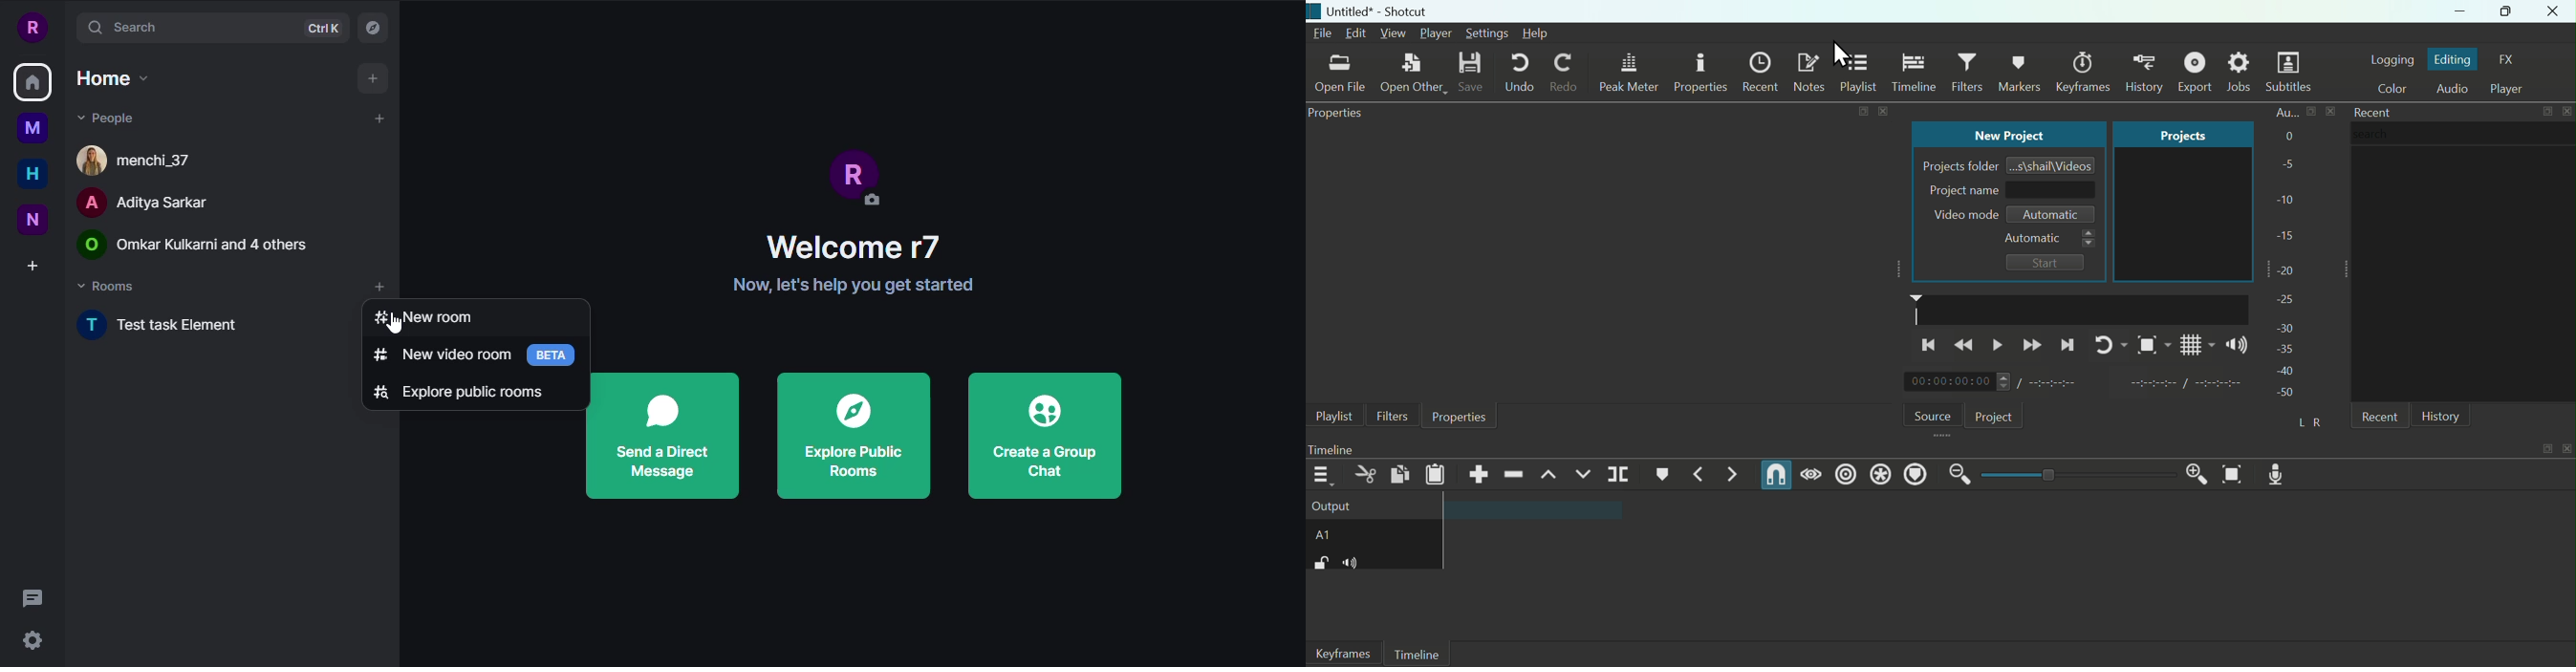 The image size is (2576, 672). I want to click on Player, so click(2513, 87).